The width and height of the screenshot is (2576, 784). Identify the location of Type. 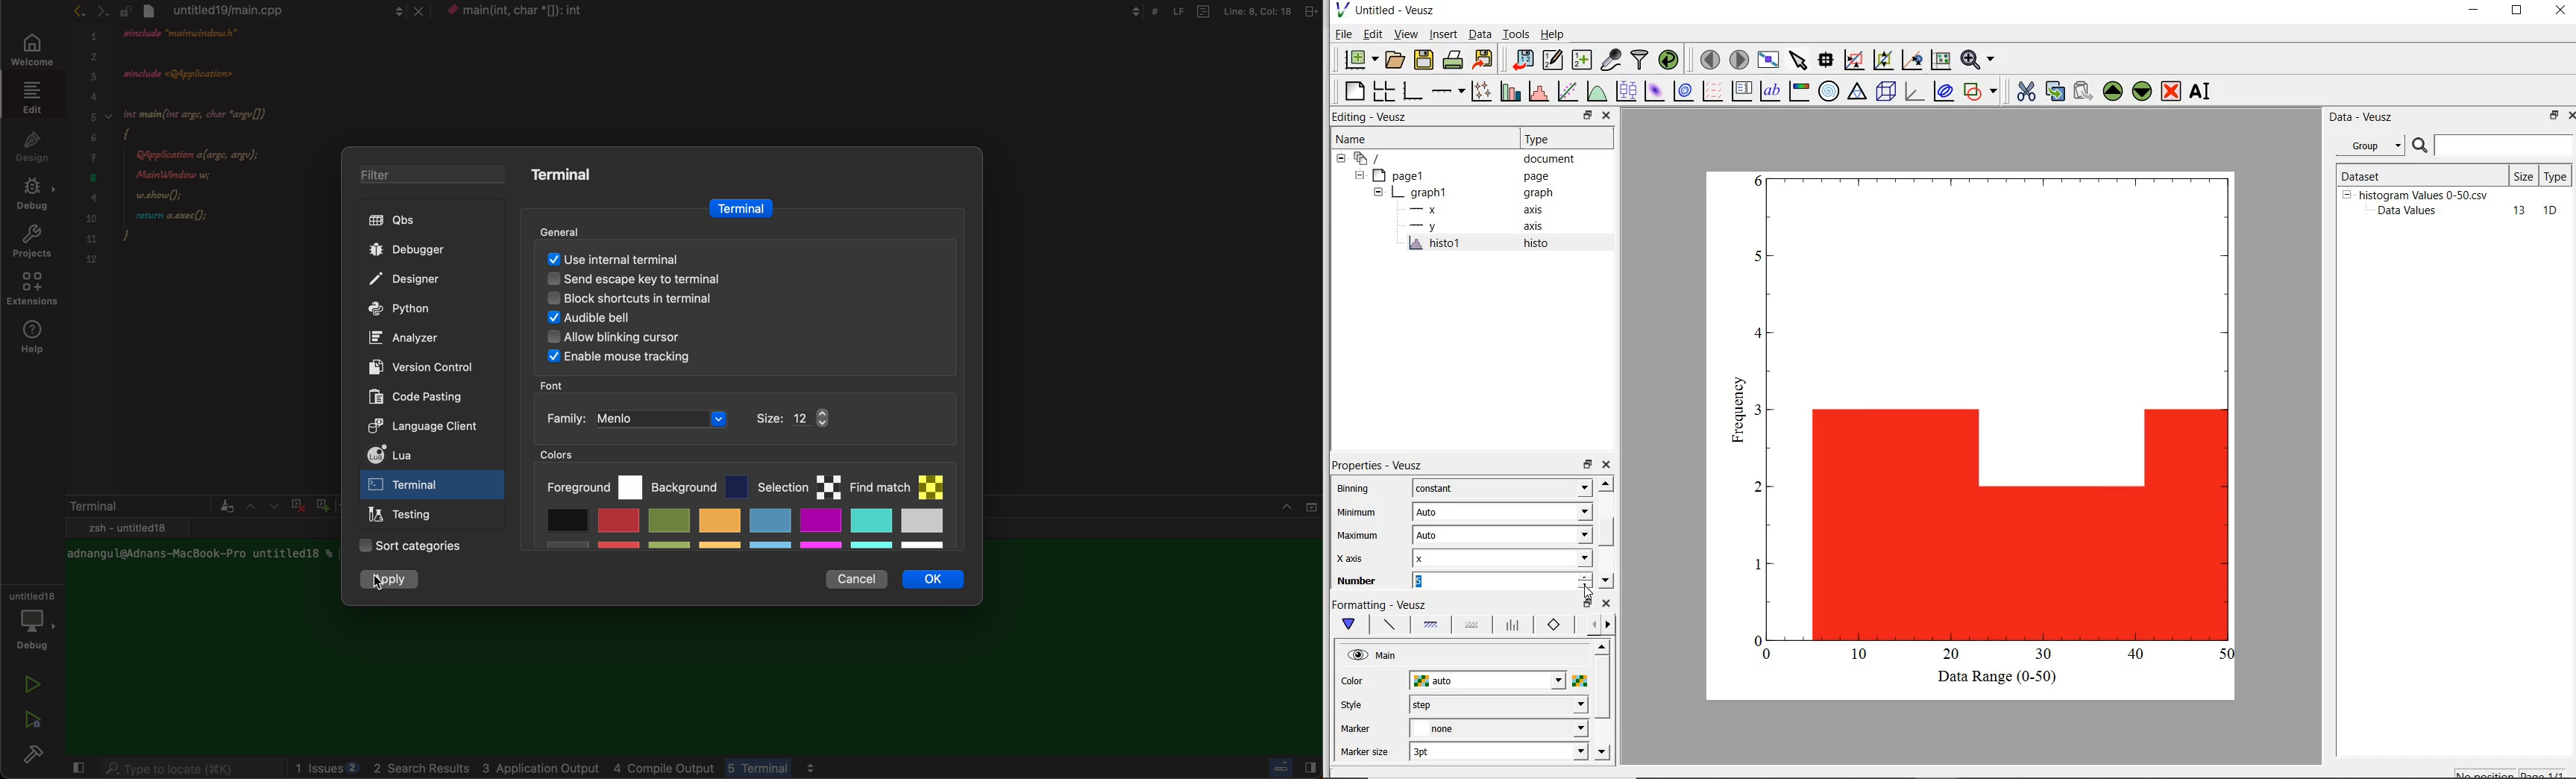
(1563, 140).